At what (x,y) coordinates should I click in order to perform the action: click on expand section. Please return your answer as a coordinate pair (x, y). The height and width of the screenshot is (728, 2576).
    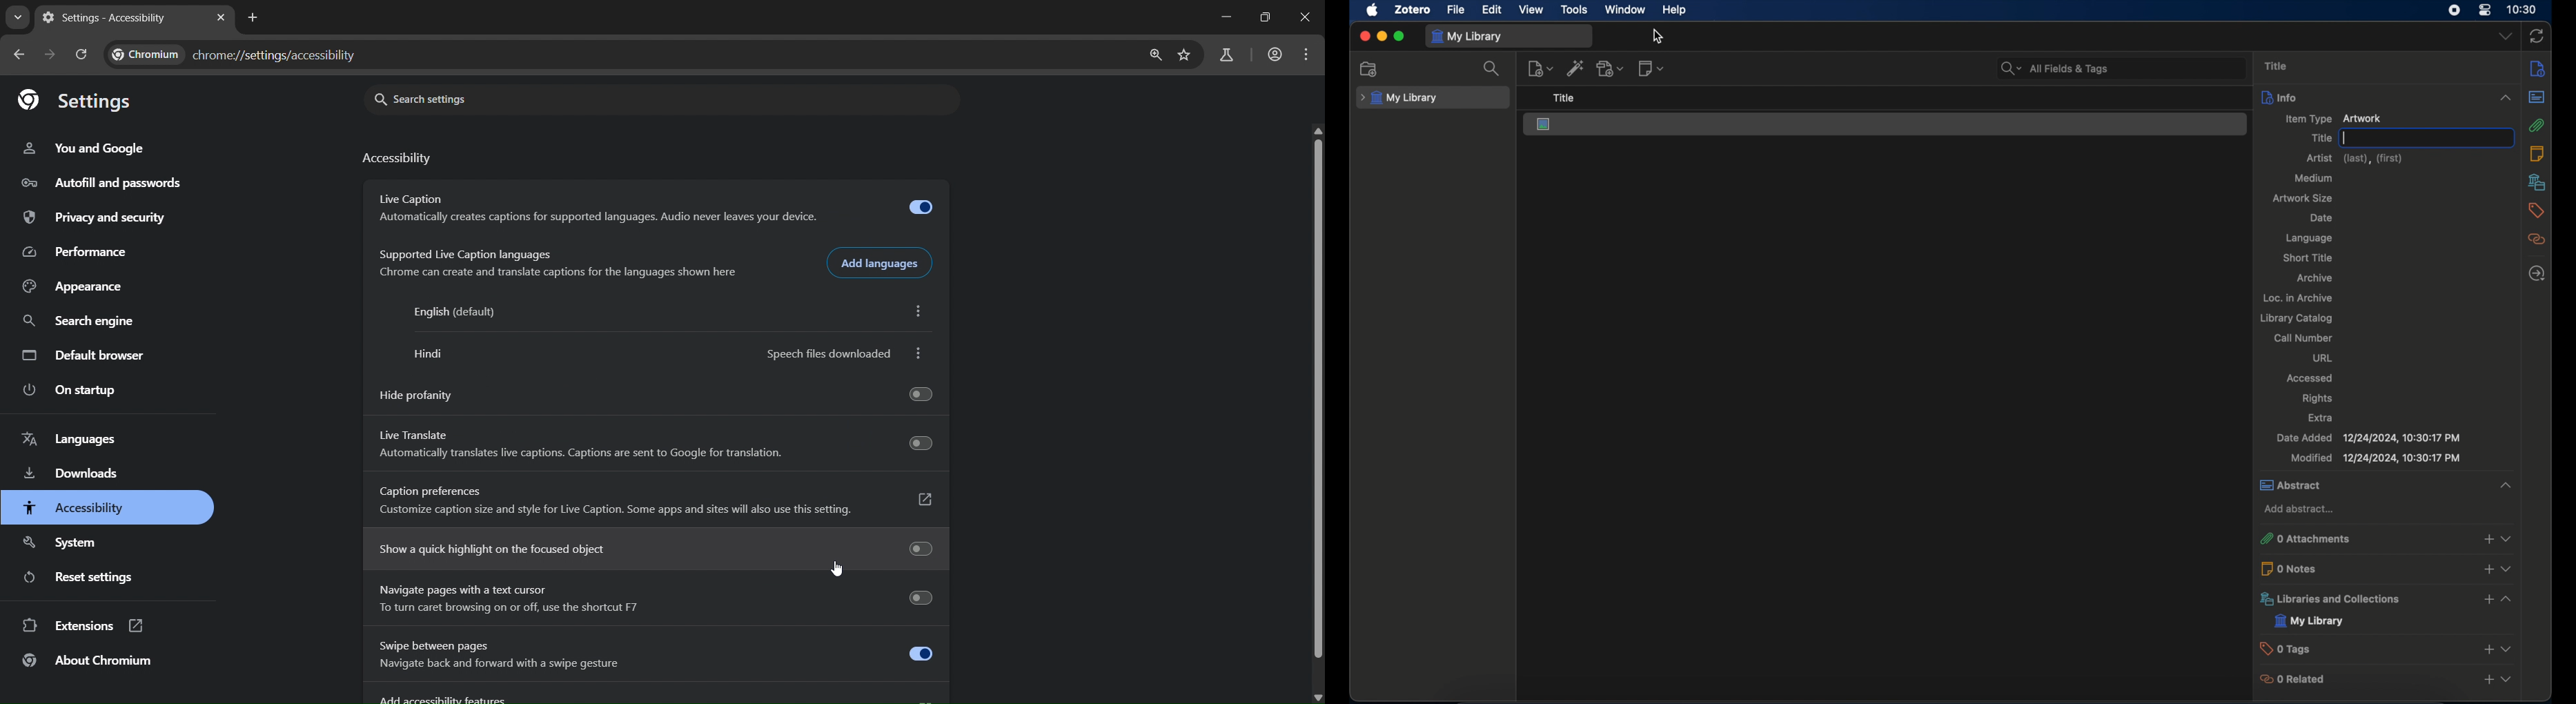
    Looking at the image, I should click on (2511, 538).